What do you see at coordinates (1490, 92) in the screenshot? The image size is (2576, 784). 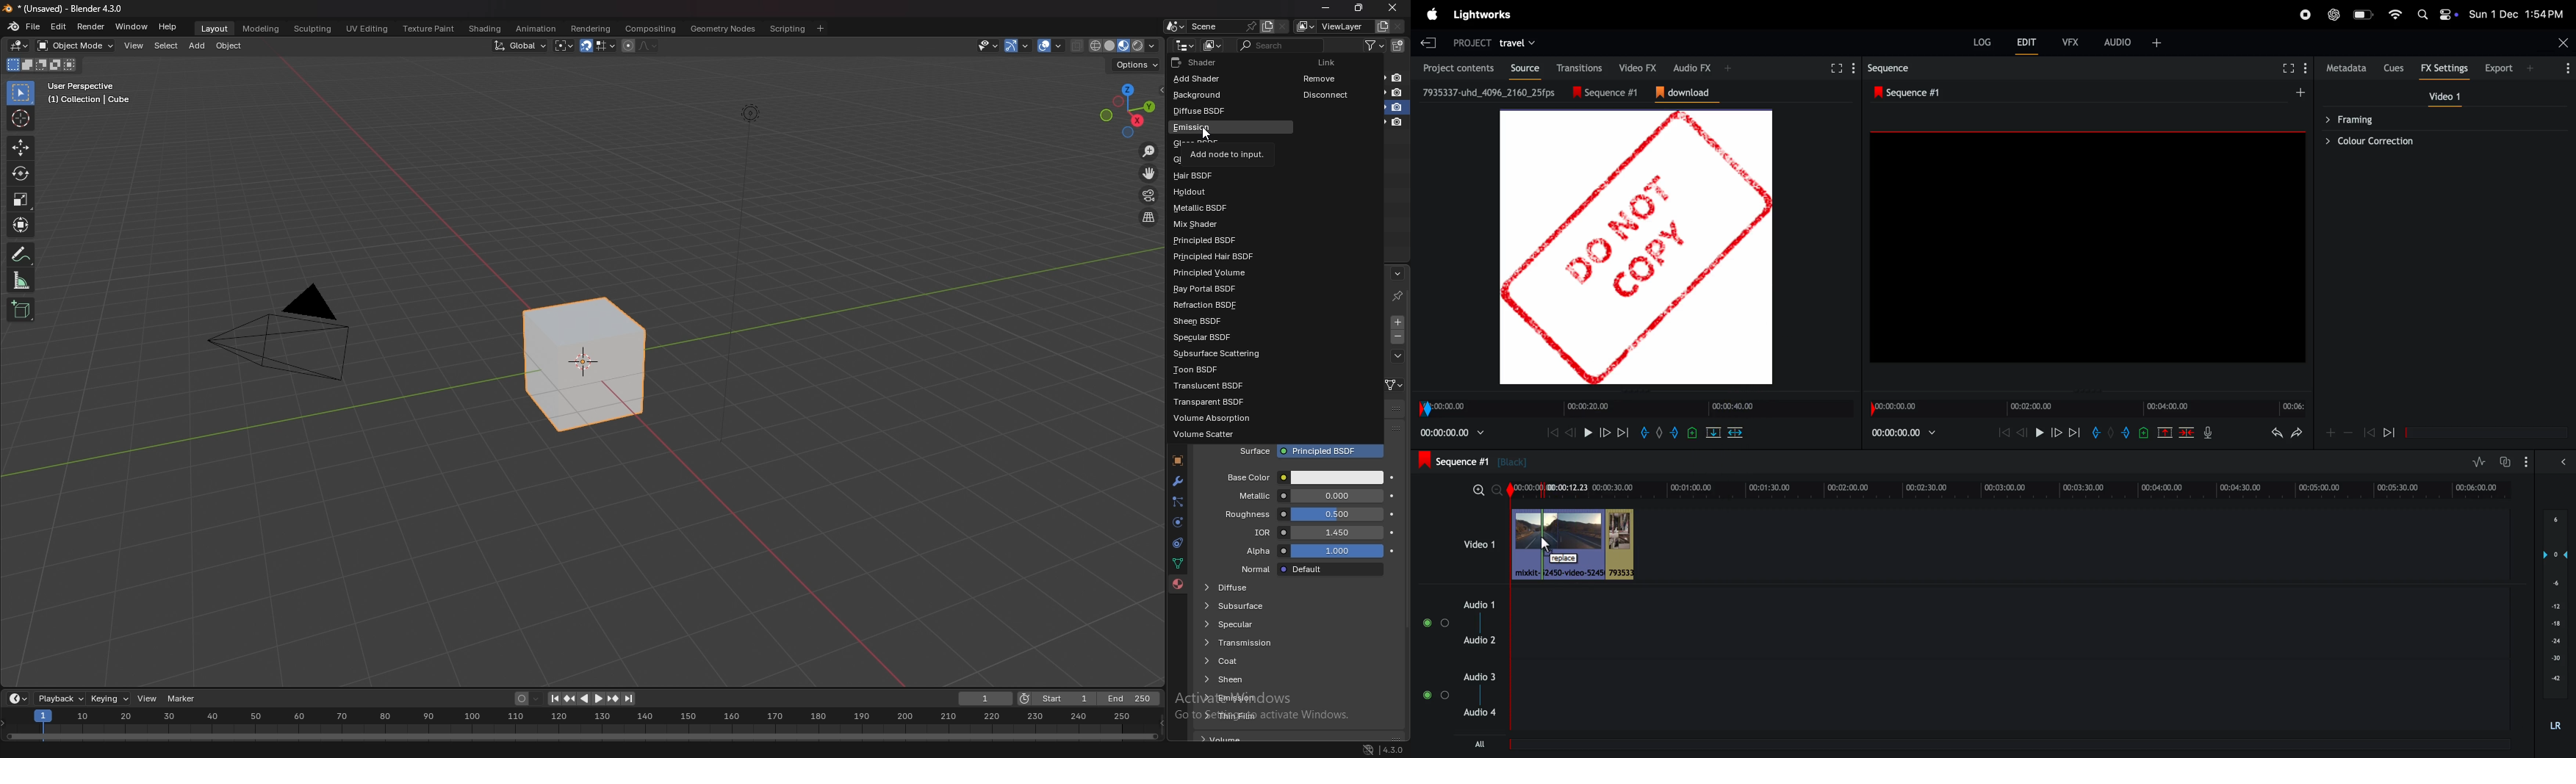 I see `video details` at bounding box center [1490, 92].